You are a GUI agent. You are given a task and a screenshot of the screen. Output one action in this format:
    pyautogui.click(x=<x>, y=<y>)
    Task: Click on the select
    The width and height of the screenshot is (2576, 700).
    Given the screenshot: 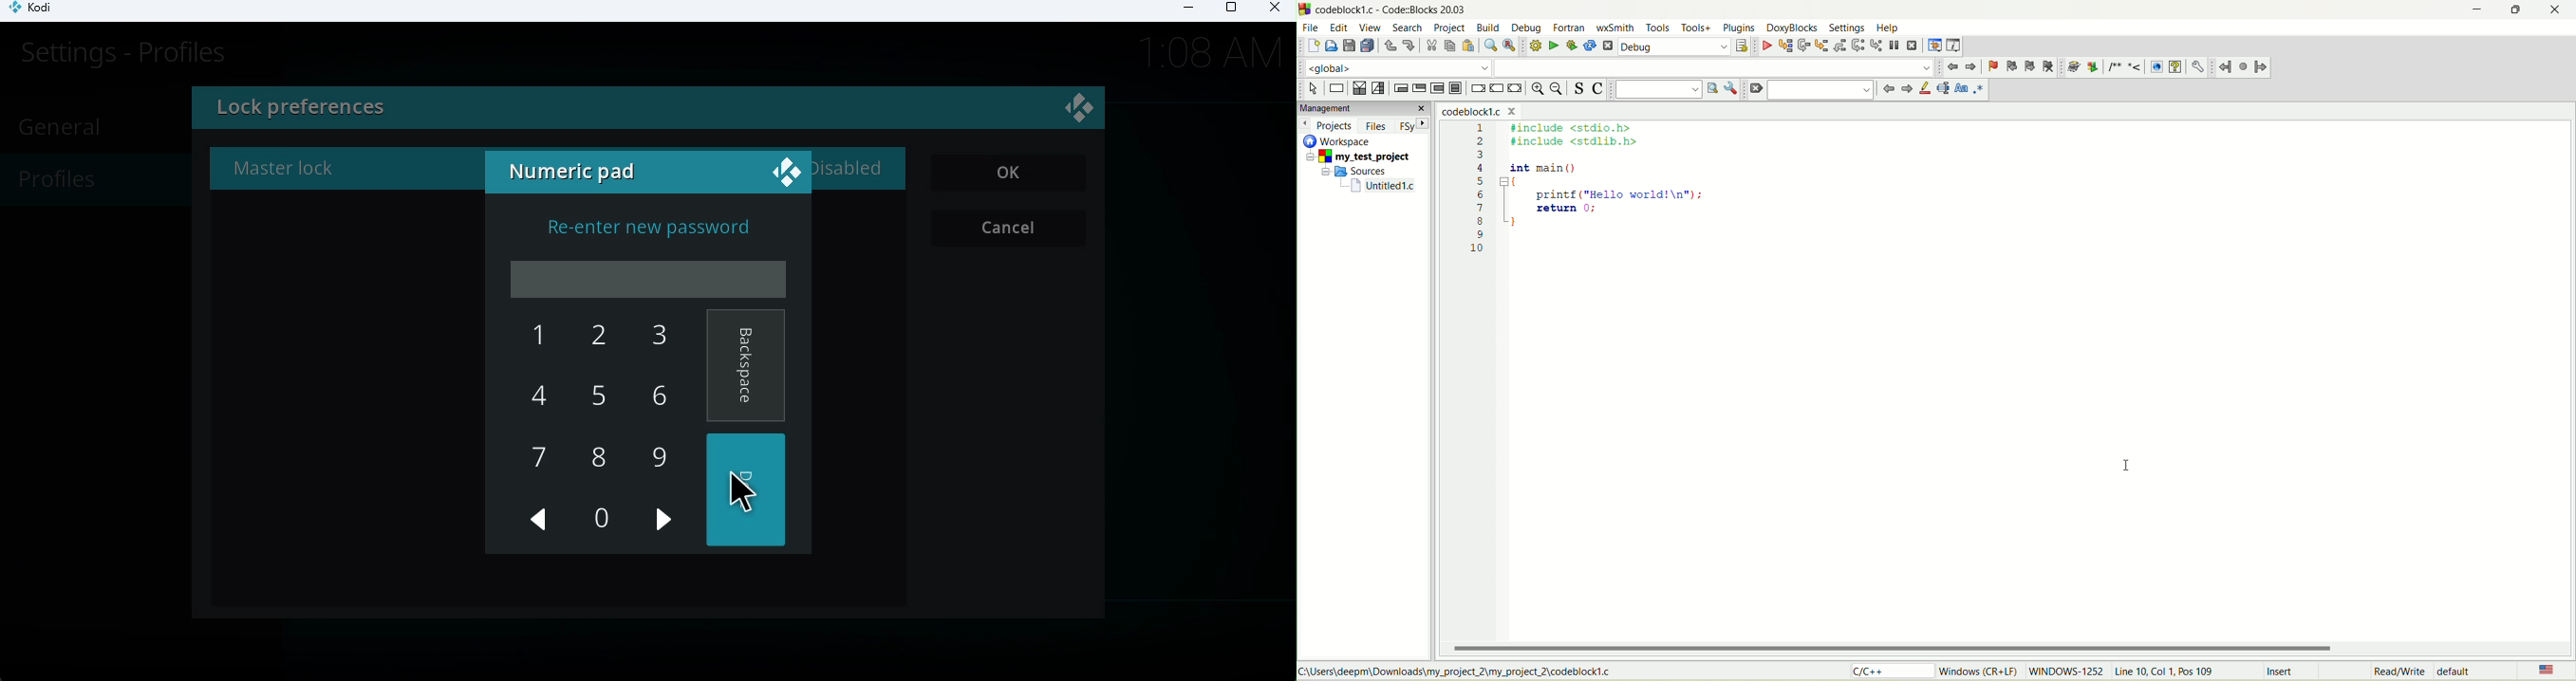 What is the action you would take?
    pyautogui.click(x=1313, y=89)
    